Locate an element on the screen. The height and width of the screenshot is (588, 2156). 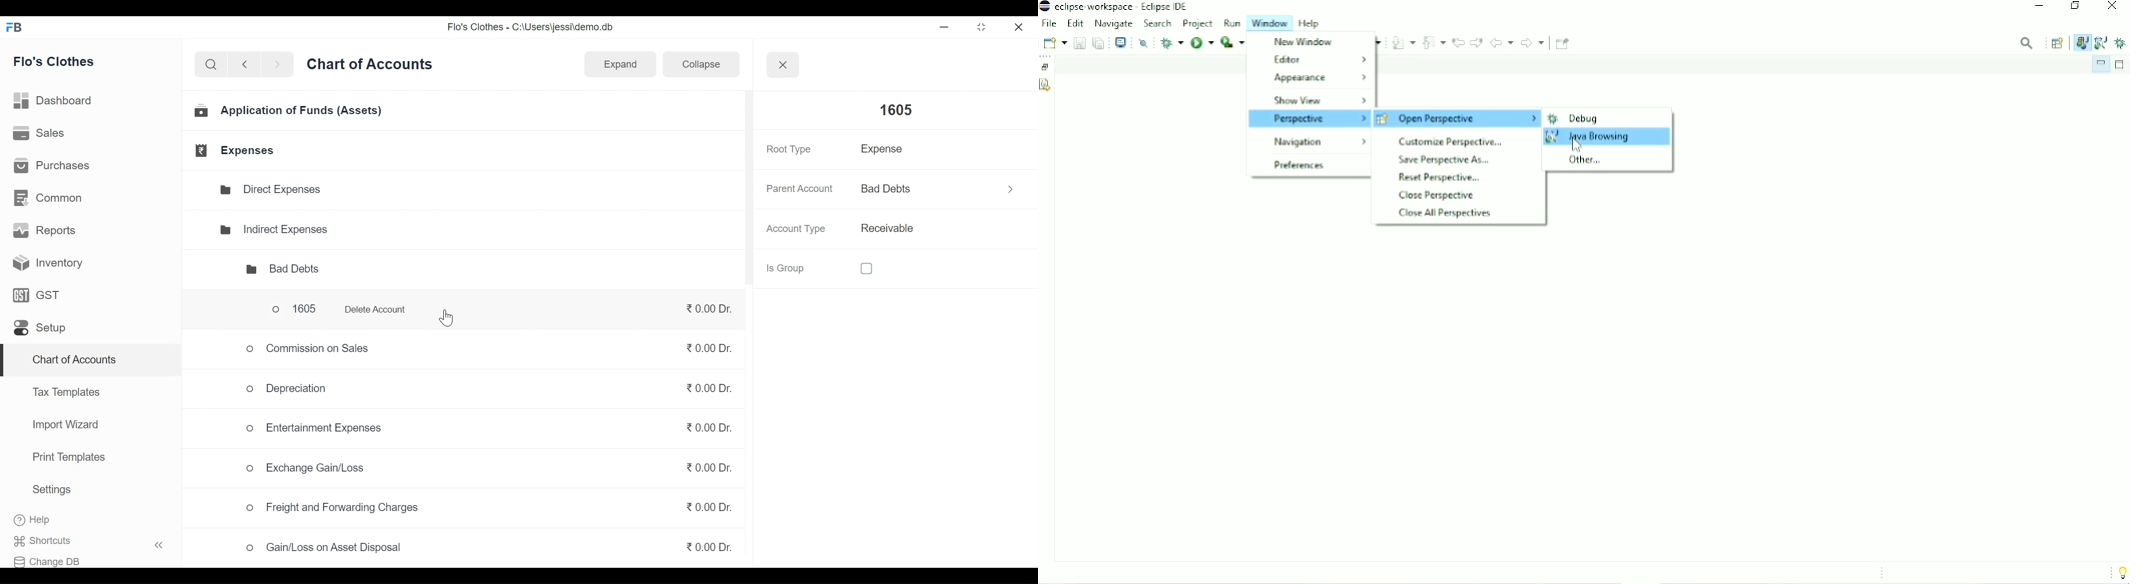
Root Type is located at coordinates (787, 149).